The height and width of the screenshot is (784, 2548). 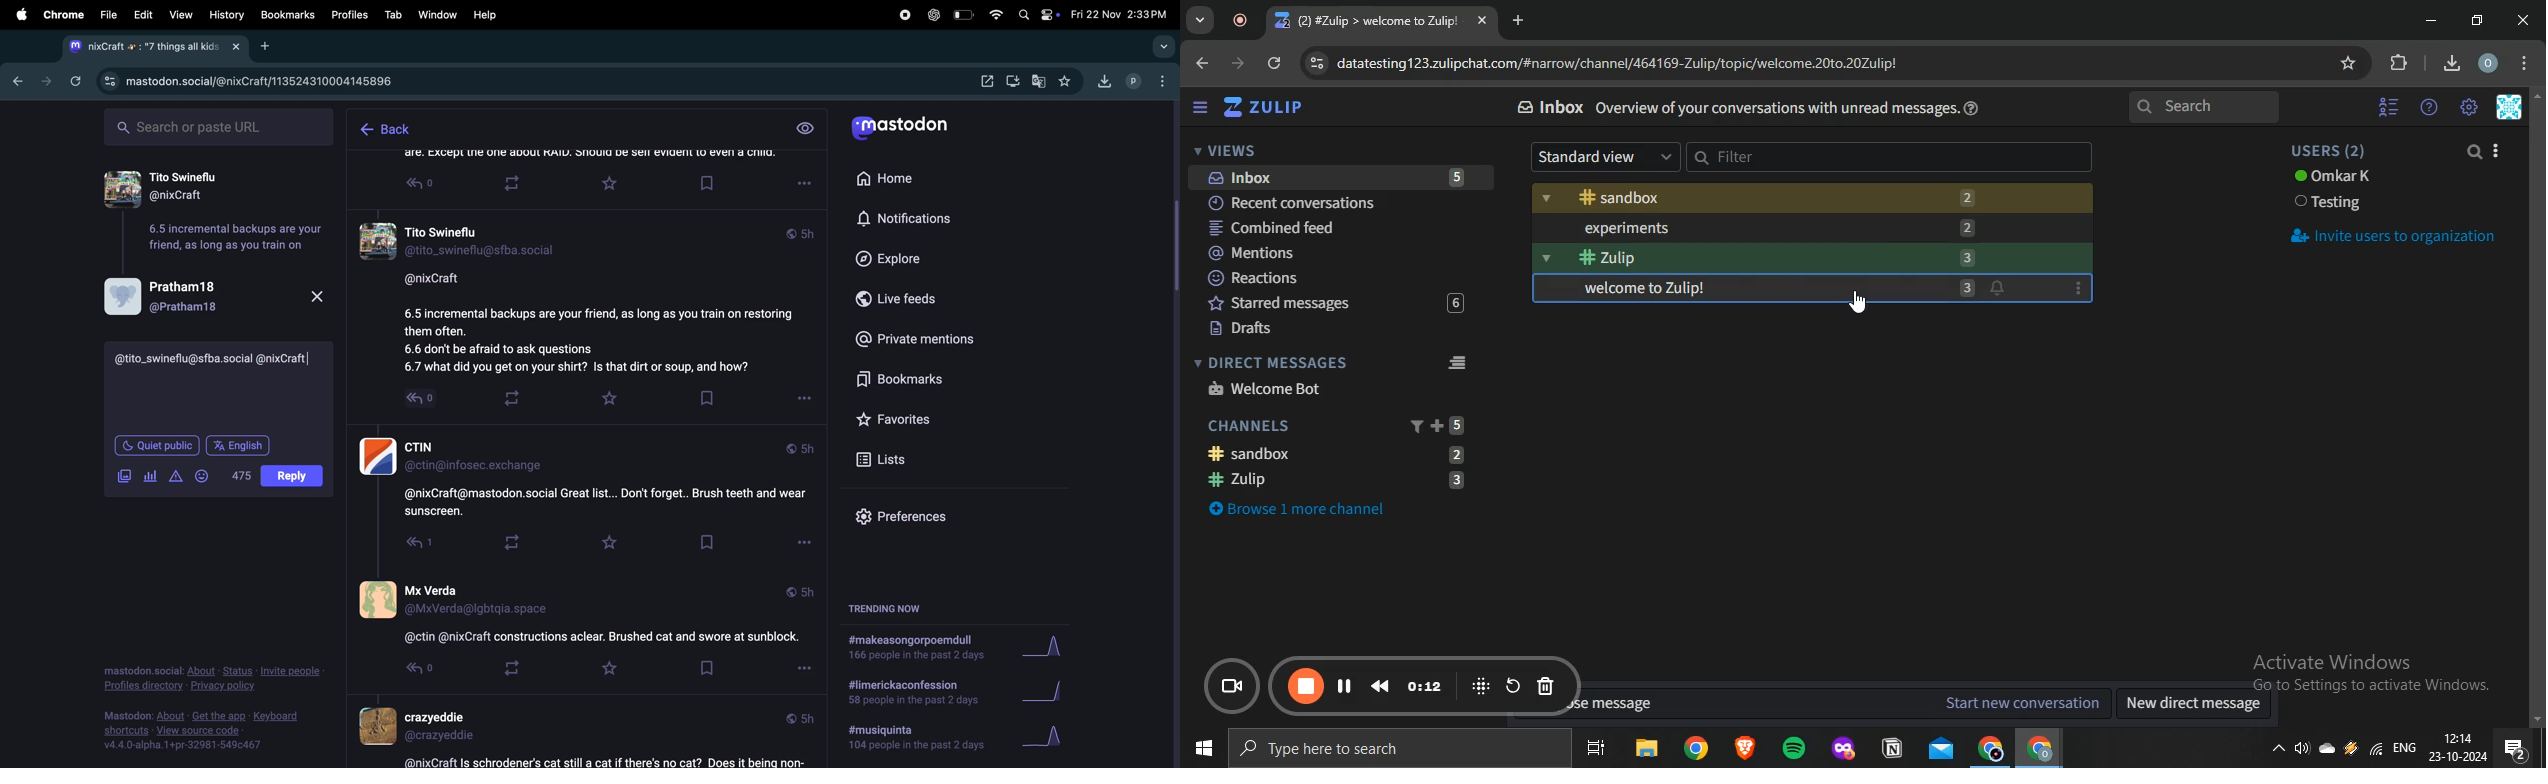 I want to click on graph, so click(x=1046, y=647).